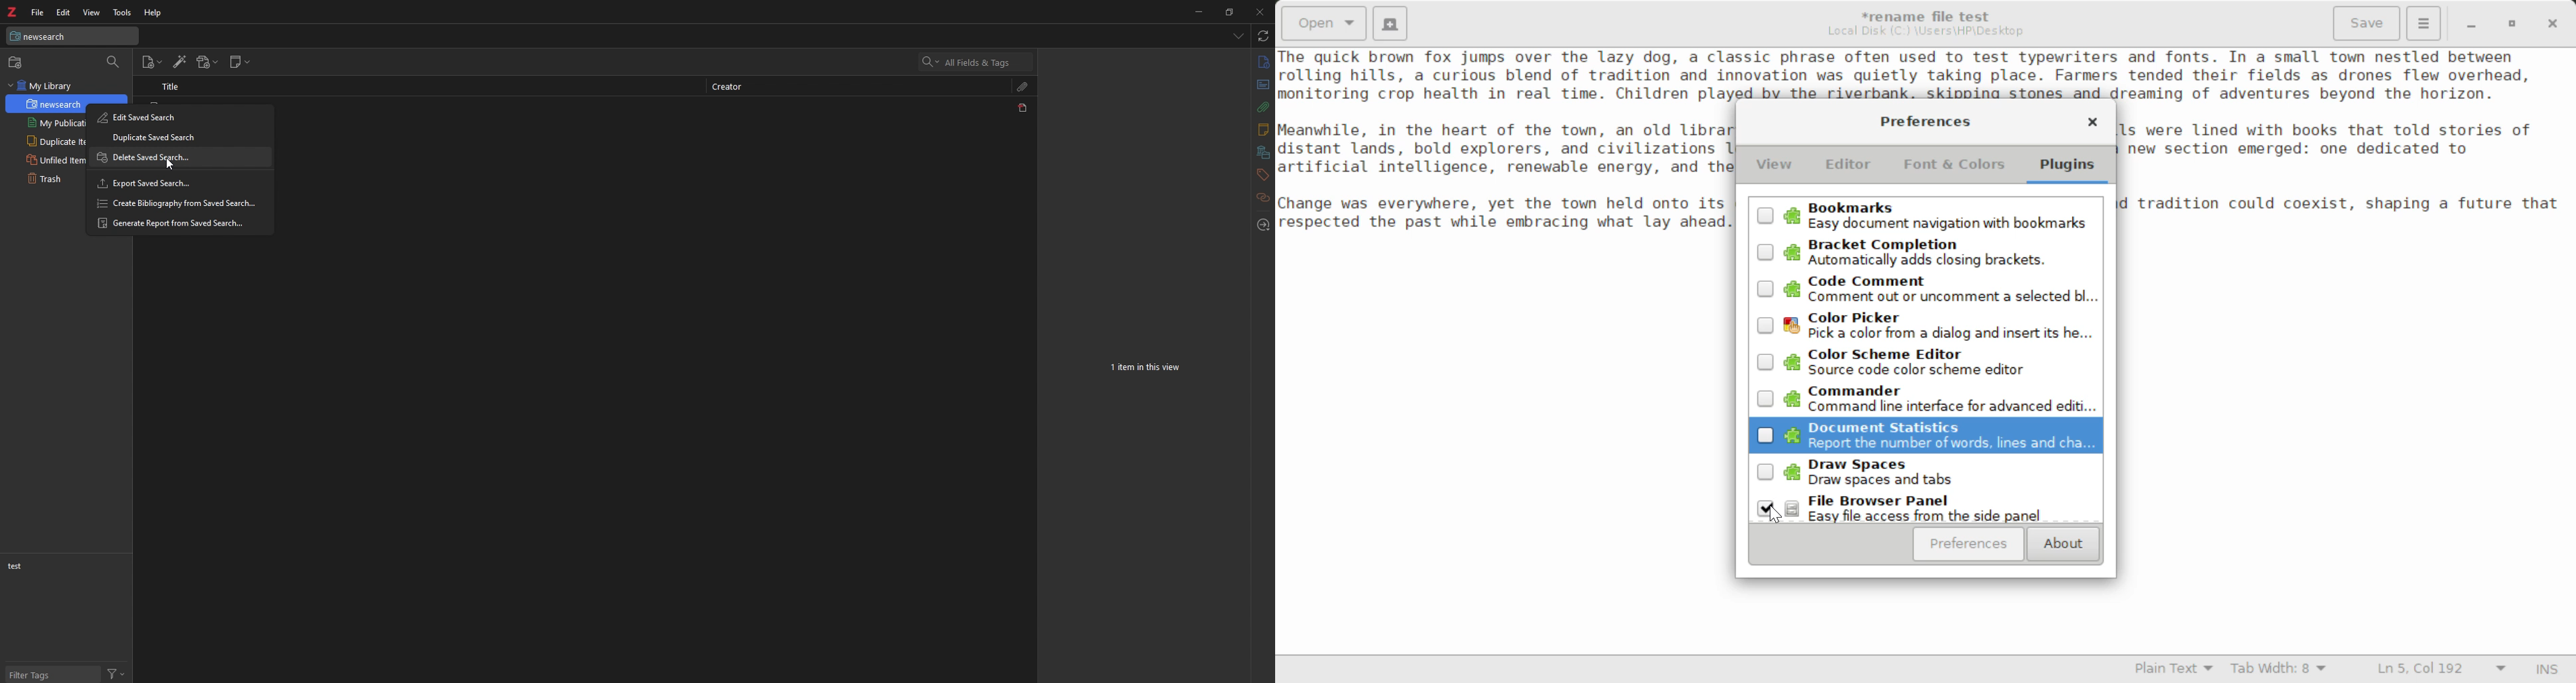 Image resolution: width=2576 pixels, height=700 pixels. I want to click on Cursor Position to Unselect, so click(1766, 510).